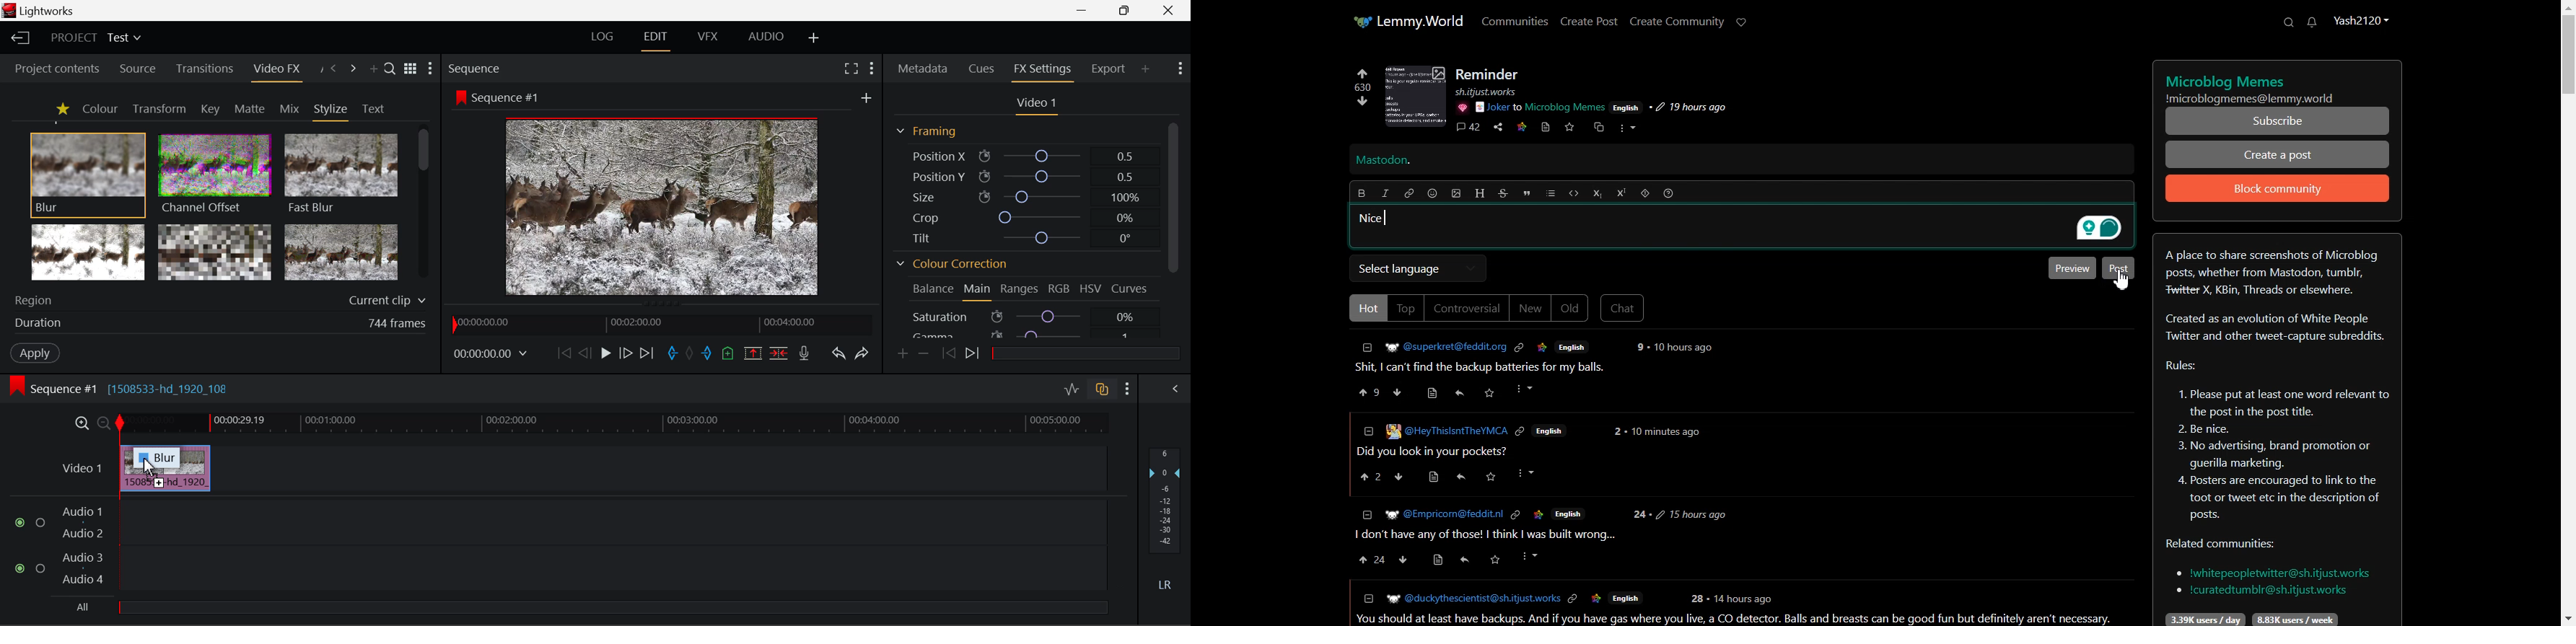 The height and width of the screenshot is (644, 2576). What do you see at coordinates (1538, 514) in the screenshot?
I see `` at bounding box center [1538, 514].